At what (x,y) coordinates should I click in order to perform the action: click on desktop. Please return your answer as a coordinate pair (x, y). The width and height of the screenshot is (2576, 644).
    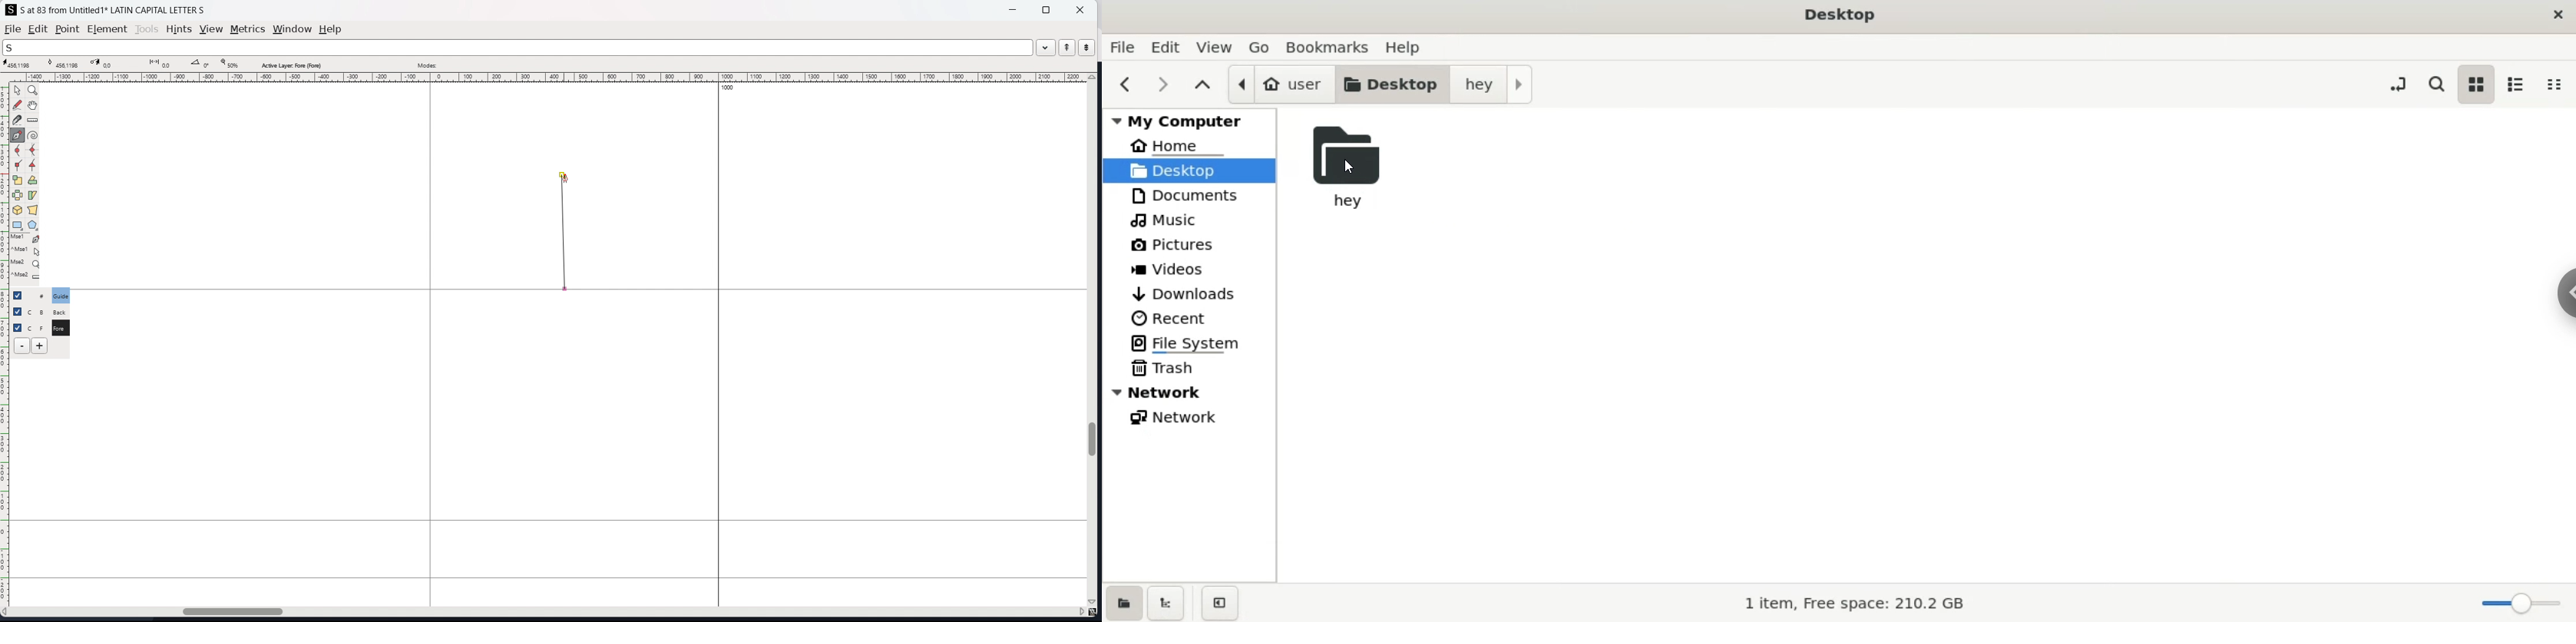
    Looking at the image, I should click on (1394, 83).